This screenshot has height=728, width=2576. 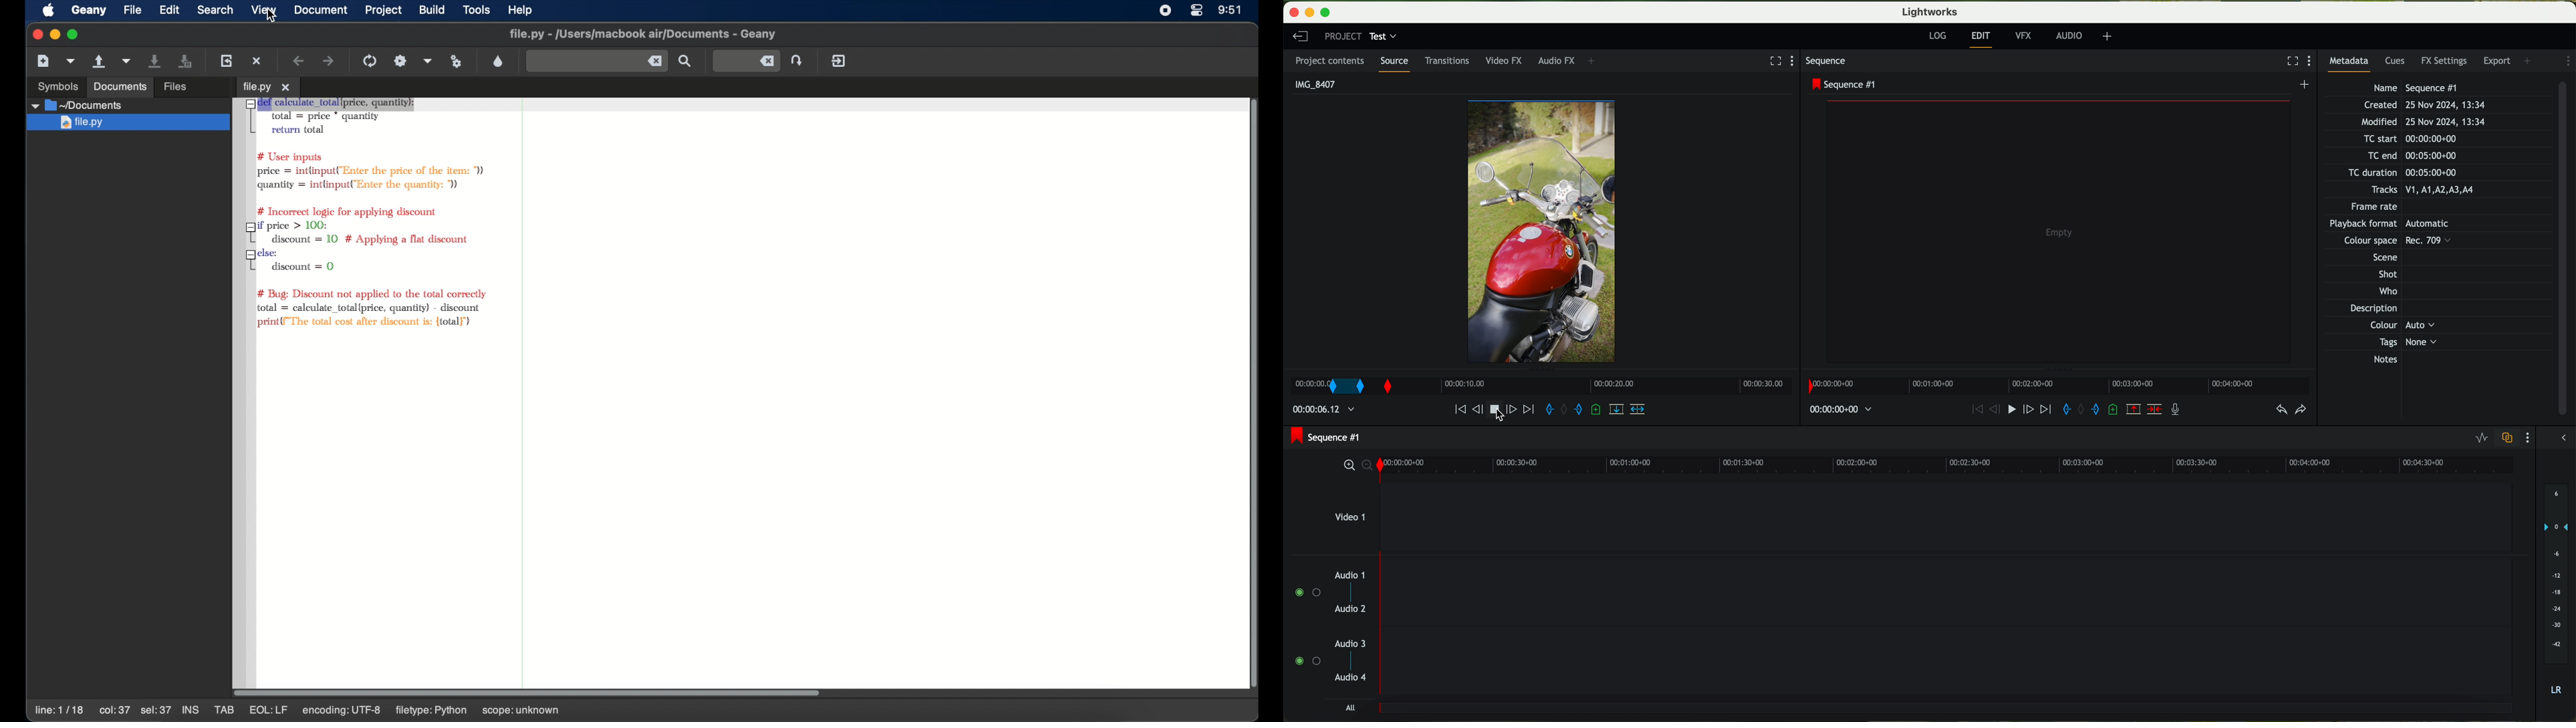 I want to click on TC duration, so click(x=2397, y=174).